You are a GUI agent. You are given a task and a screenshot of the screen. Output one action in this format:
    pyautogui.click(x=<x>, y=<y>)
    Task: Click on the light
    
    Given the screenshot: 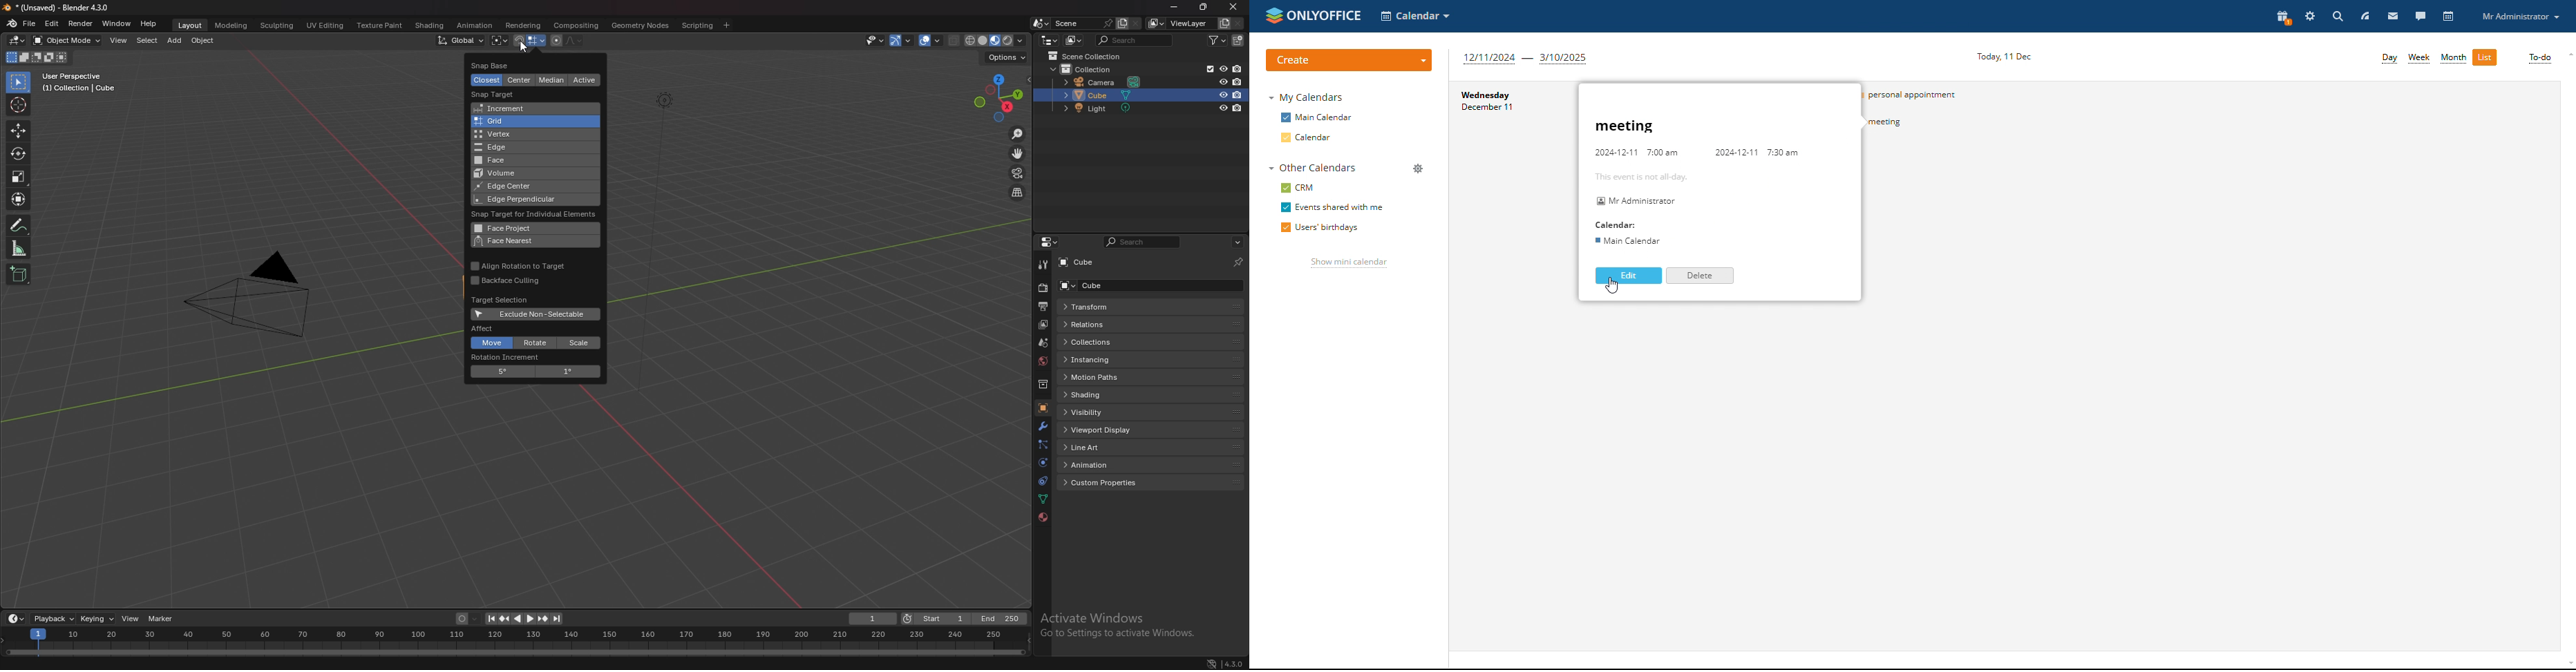 What is the action you would take?
    pyautogui.click(x=1103, y=108)
    